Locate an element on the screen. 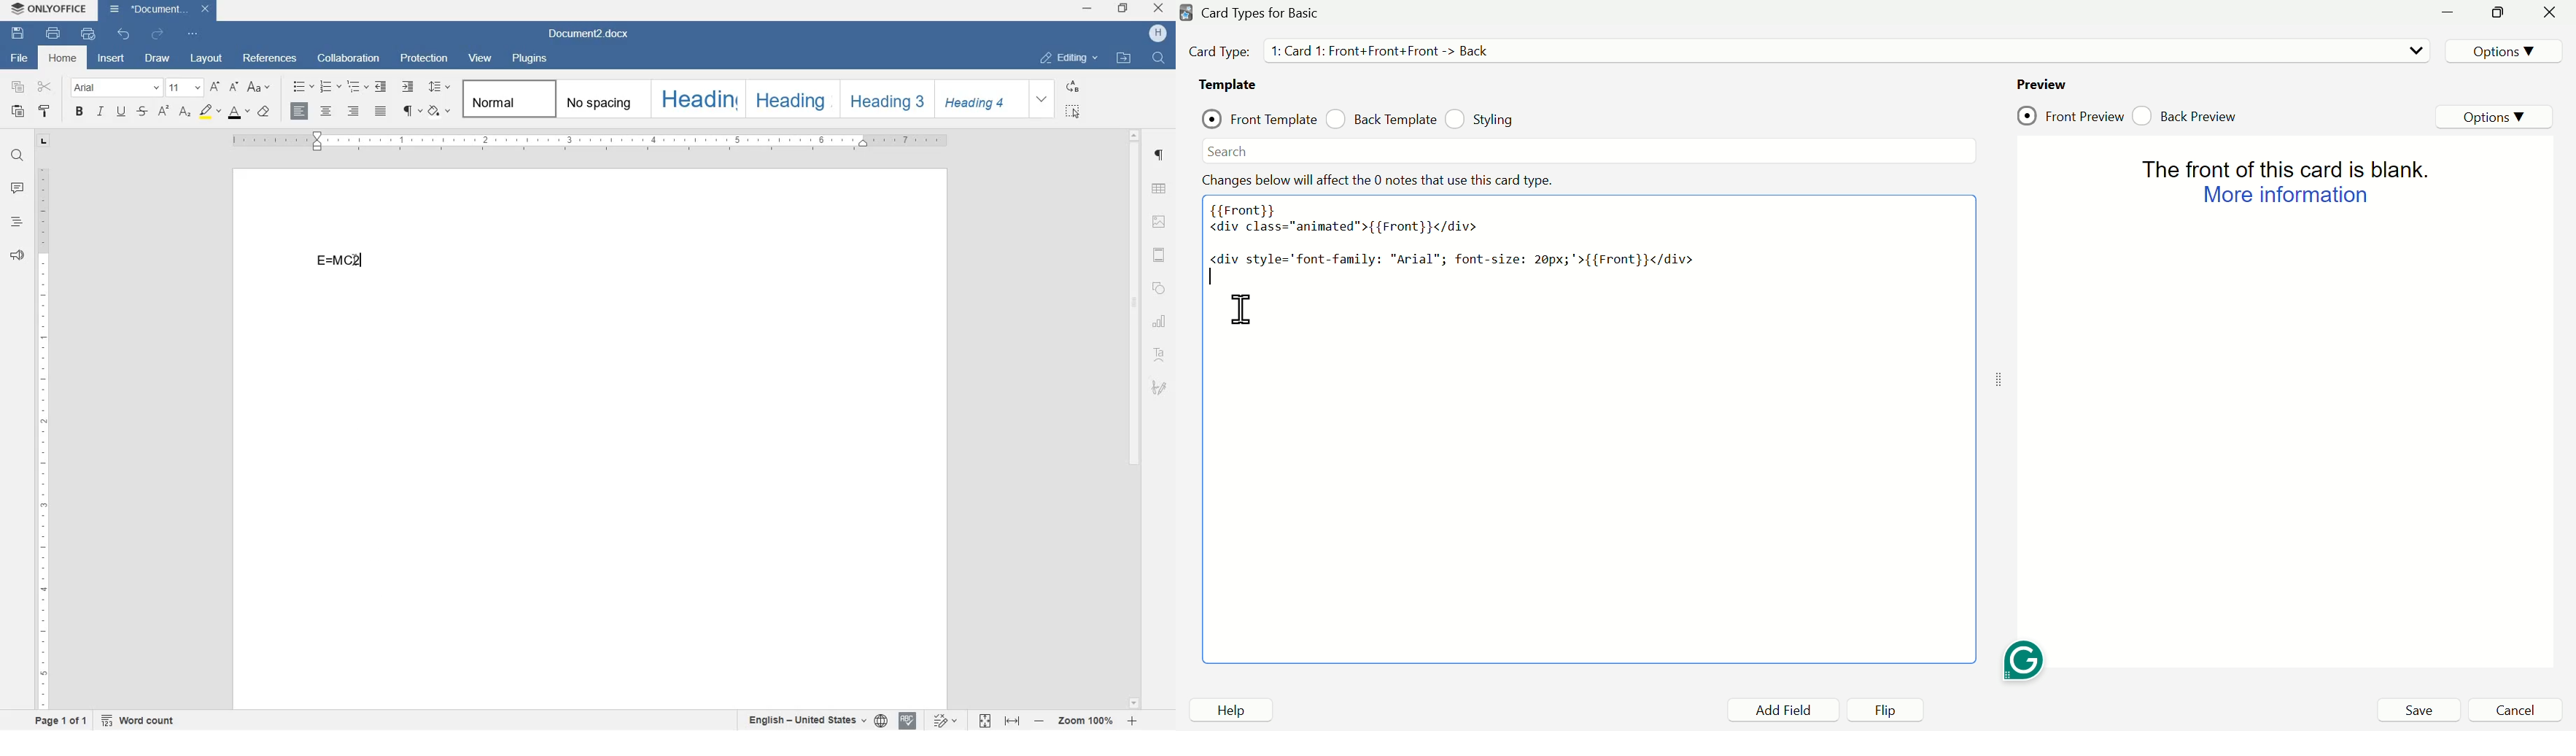  quick print is located at coordinates (87, 34).